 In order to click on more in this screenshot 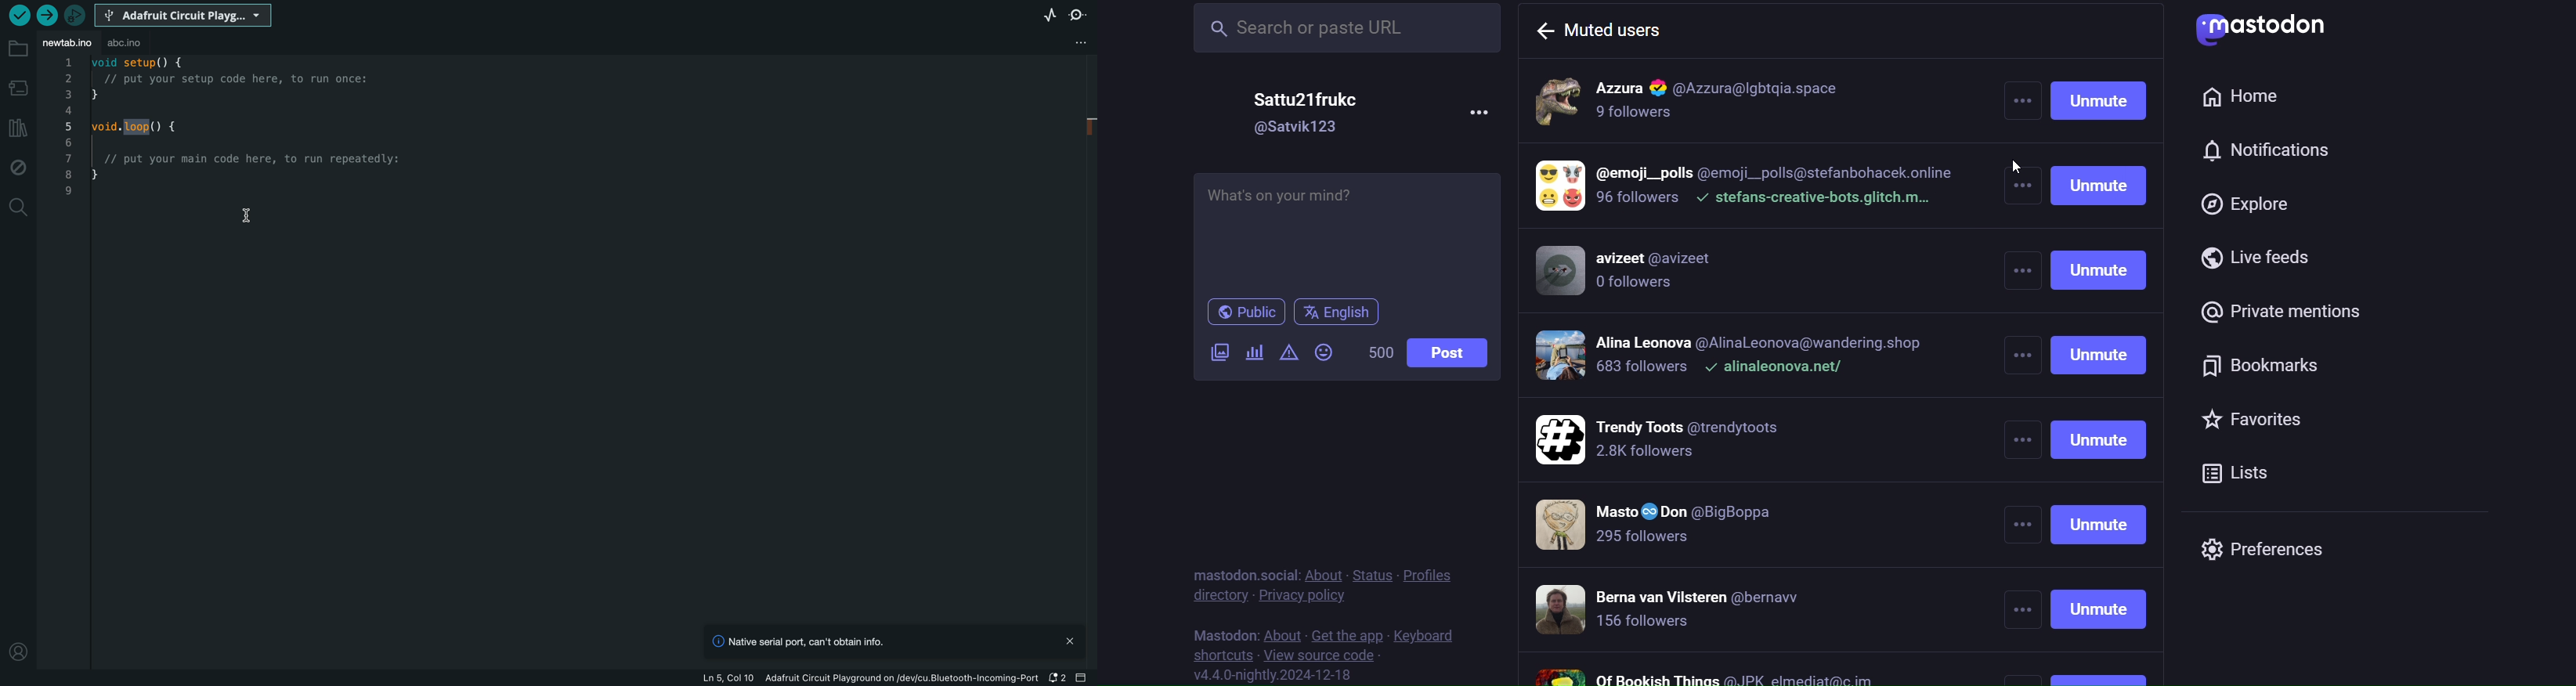, I will do `click(1493, 107)`.